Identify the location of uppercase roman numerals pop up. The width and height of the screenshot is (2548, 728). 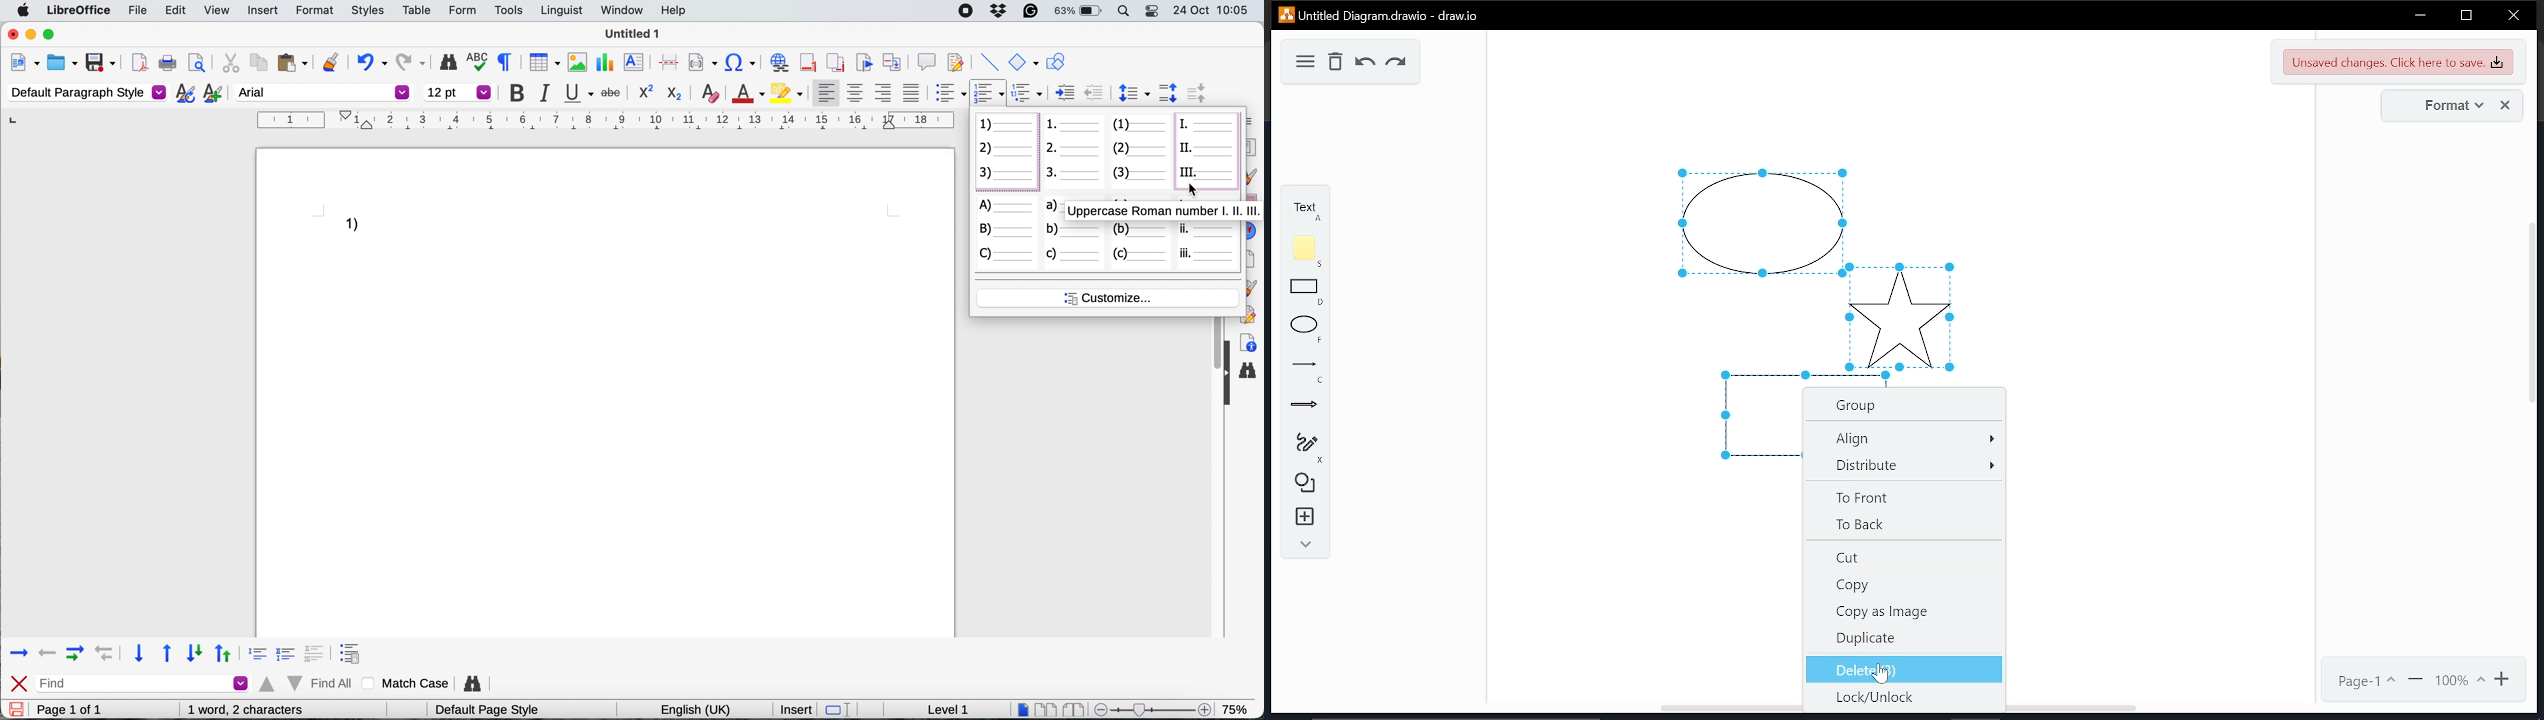
(1164, 211).